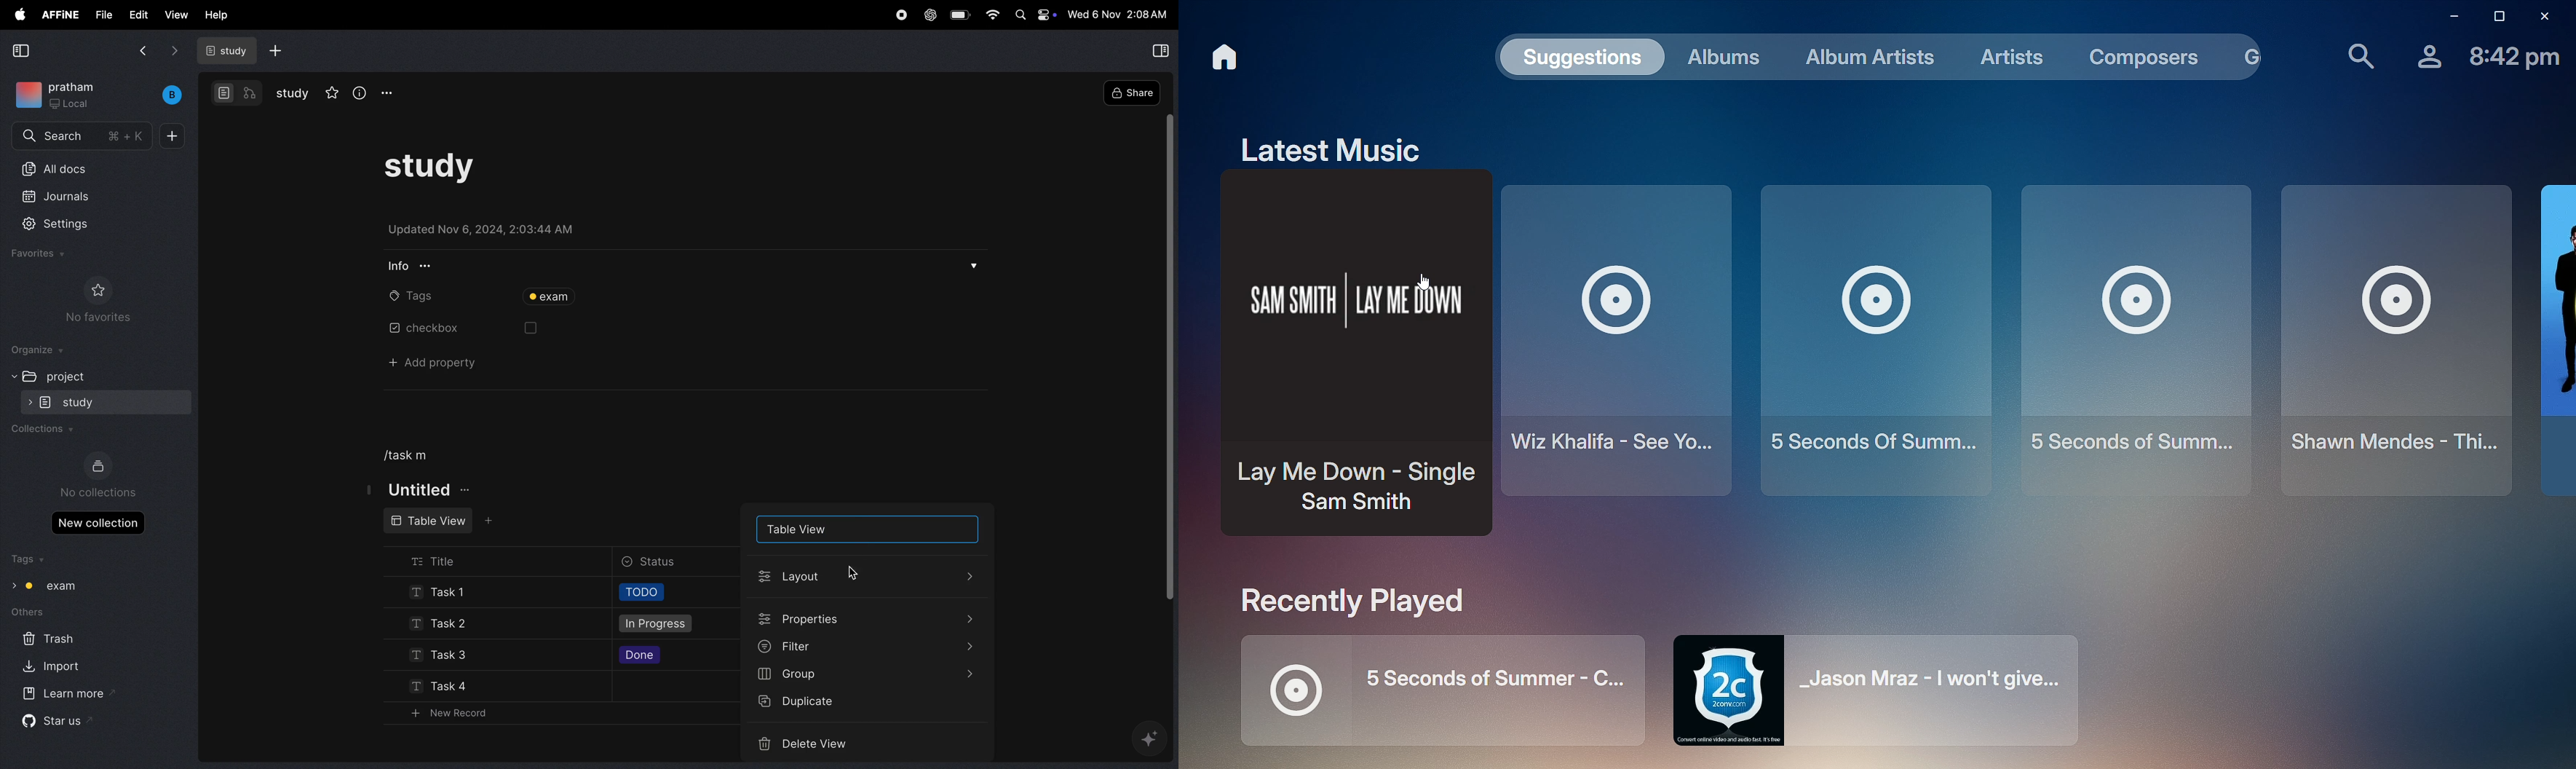 This screenshot has height=784, width=2576. Describe the element at coordinates (51, 587) in the screenshot. I see `tag exam` at that location.